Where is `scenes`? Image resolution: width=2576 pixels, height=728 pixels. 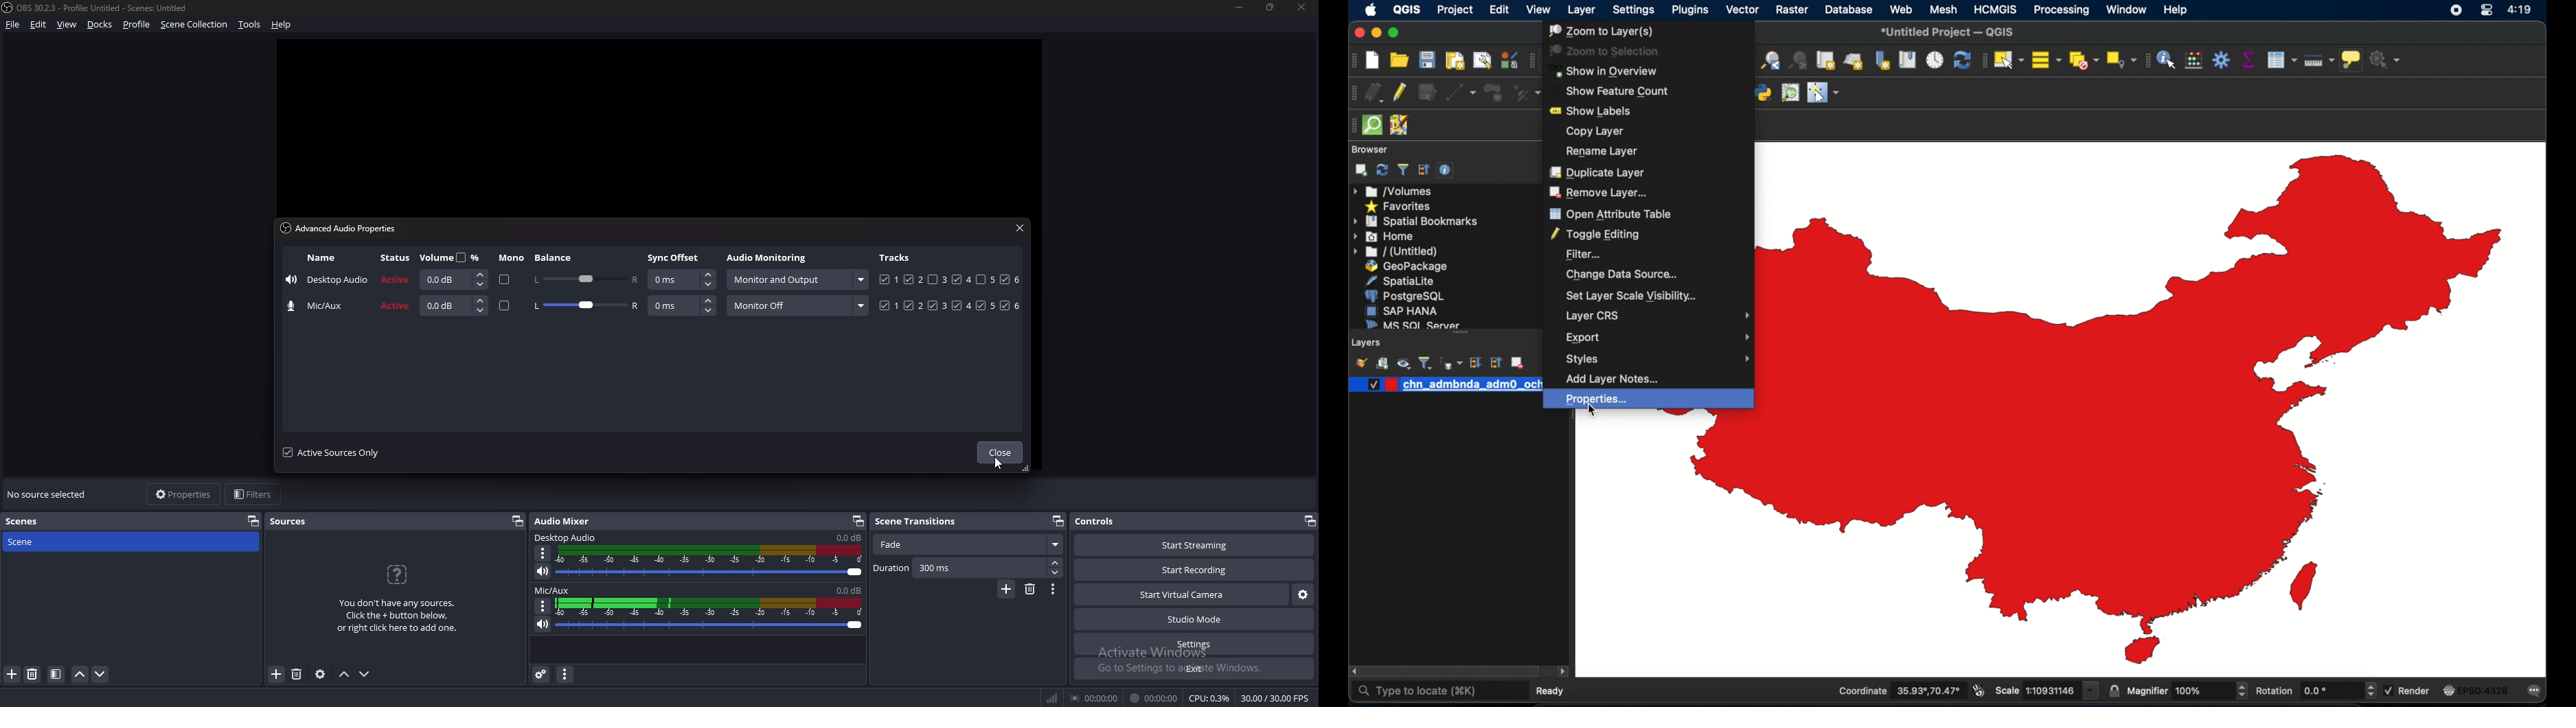
scenes is located at coordinates (30, 520).